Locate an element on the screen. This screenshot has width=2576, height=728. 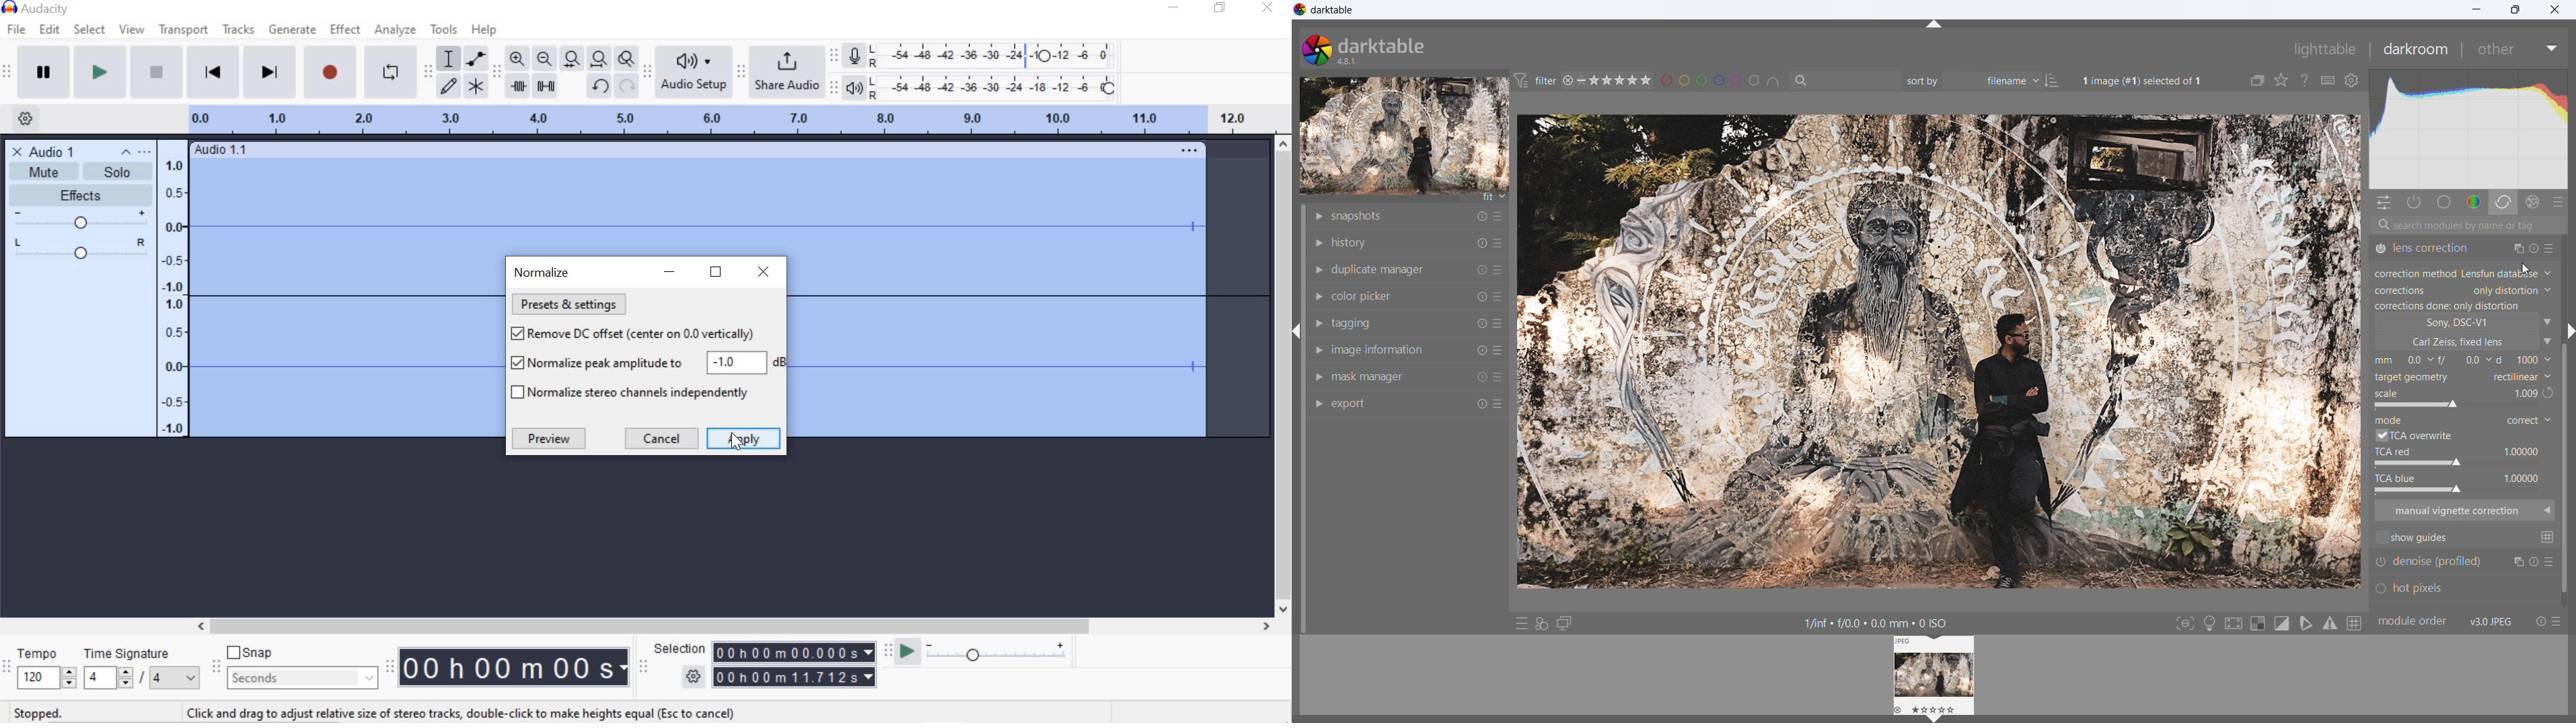
hot pixels is located at coordinates (2454, 591).